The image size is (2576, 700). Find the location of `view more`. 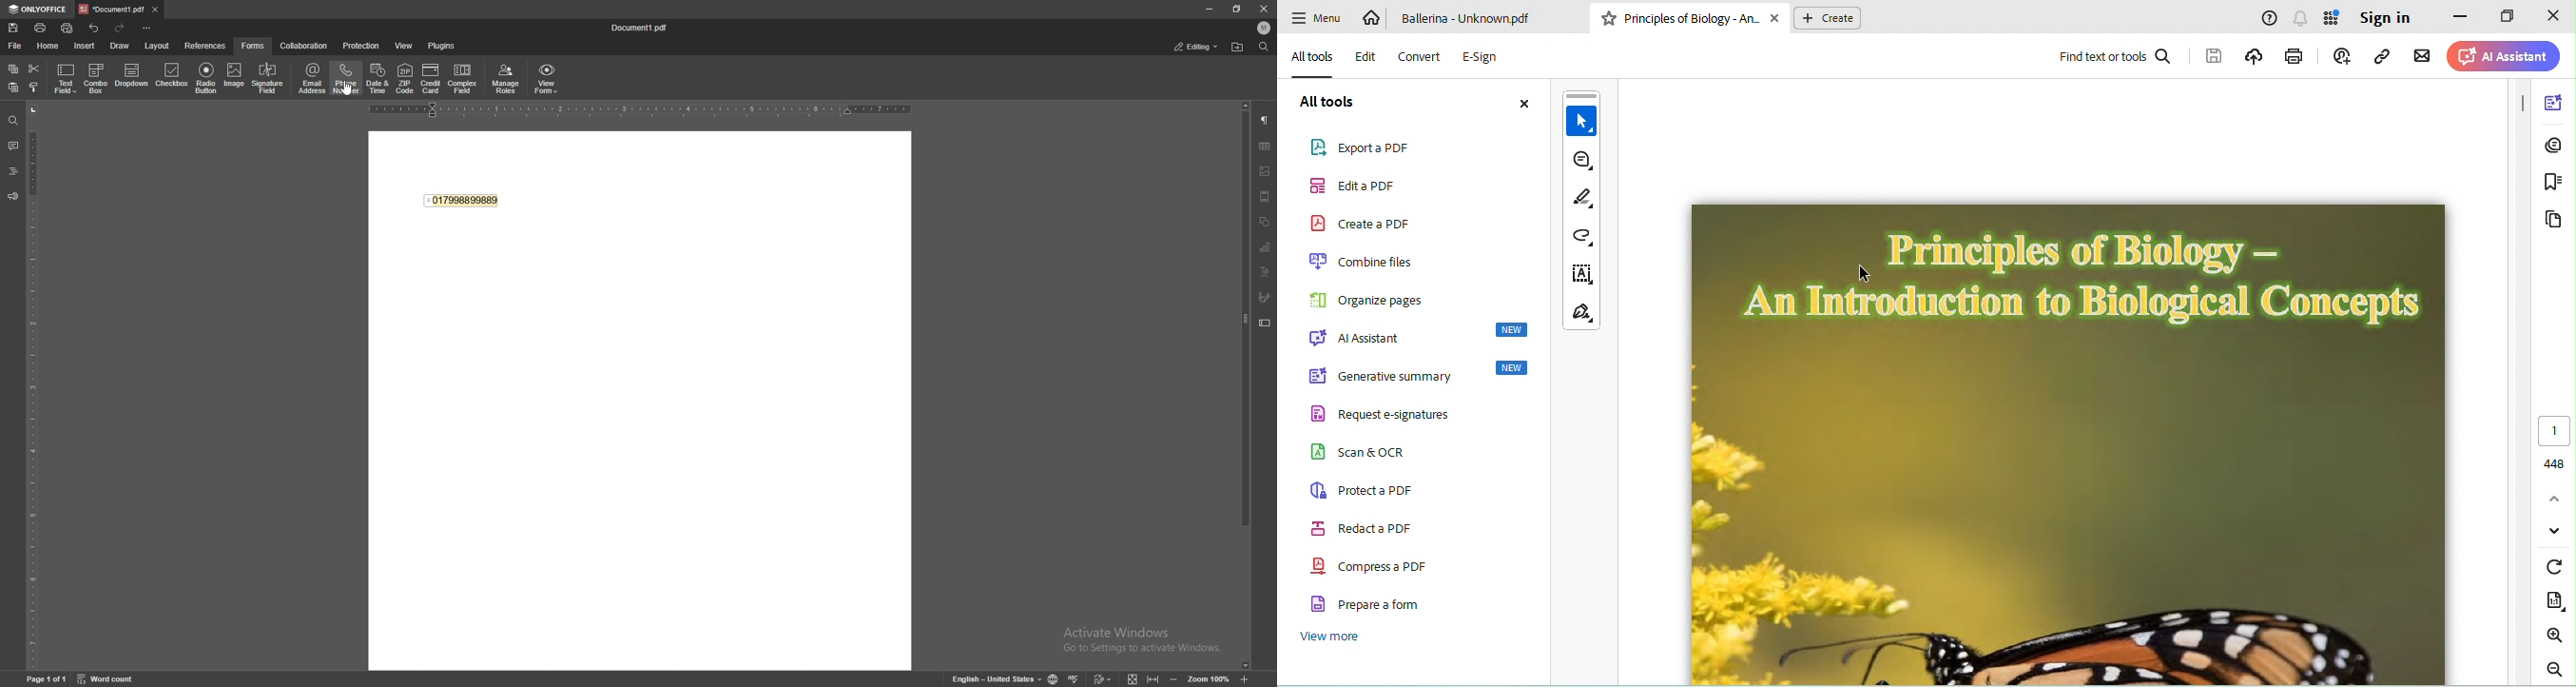

view more is located at coordinates (1343, 636).